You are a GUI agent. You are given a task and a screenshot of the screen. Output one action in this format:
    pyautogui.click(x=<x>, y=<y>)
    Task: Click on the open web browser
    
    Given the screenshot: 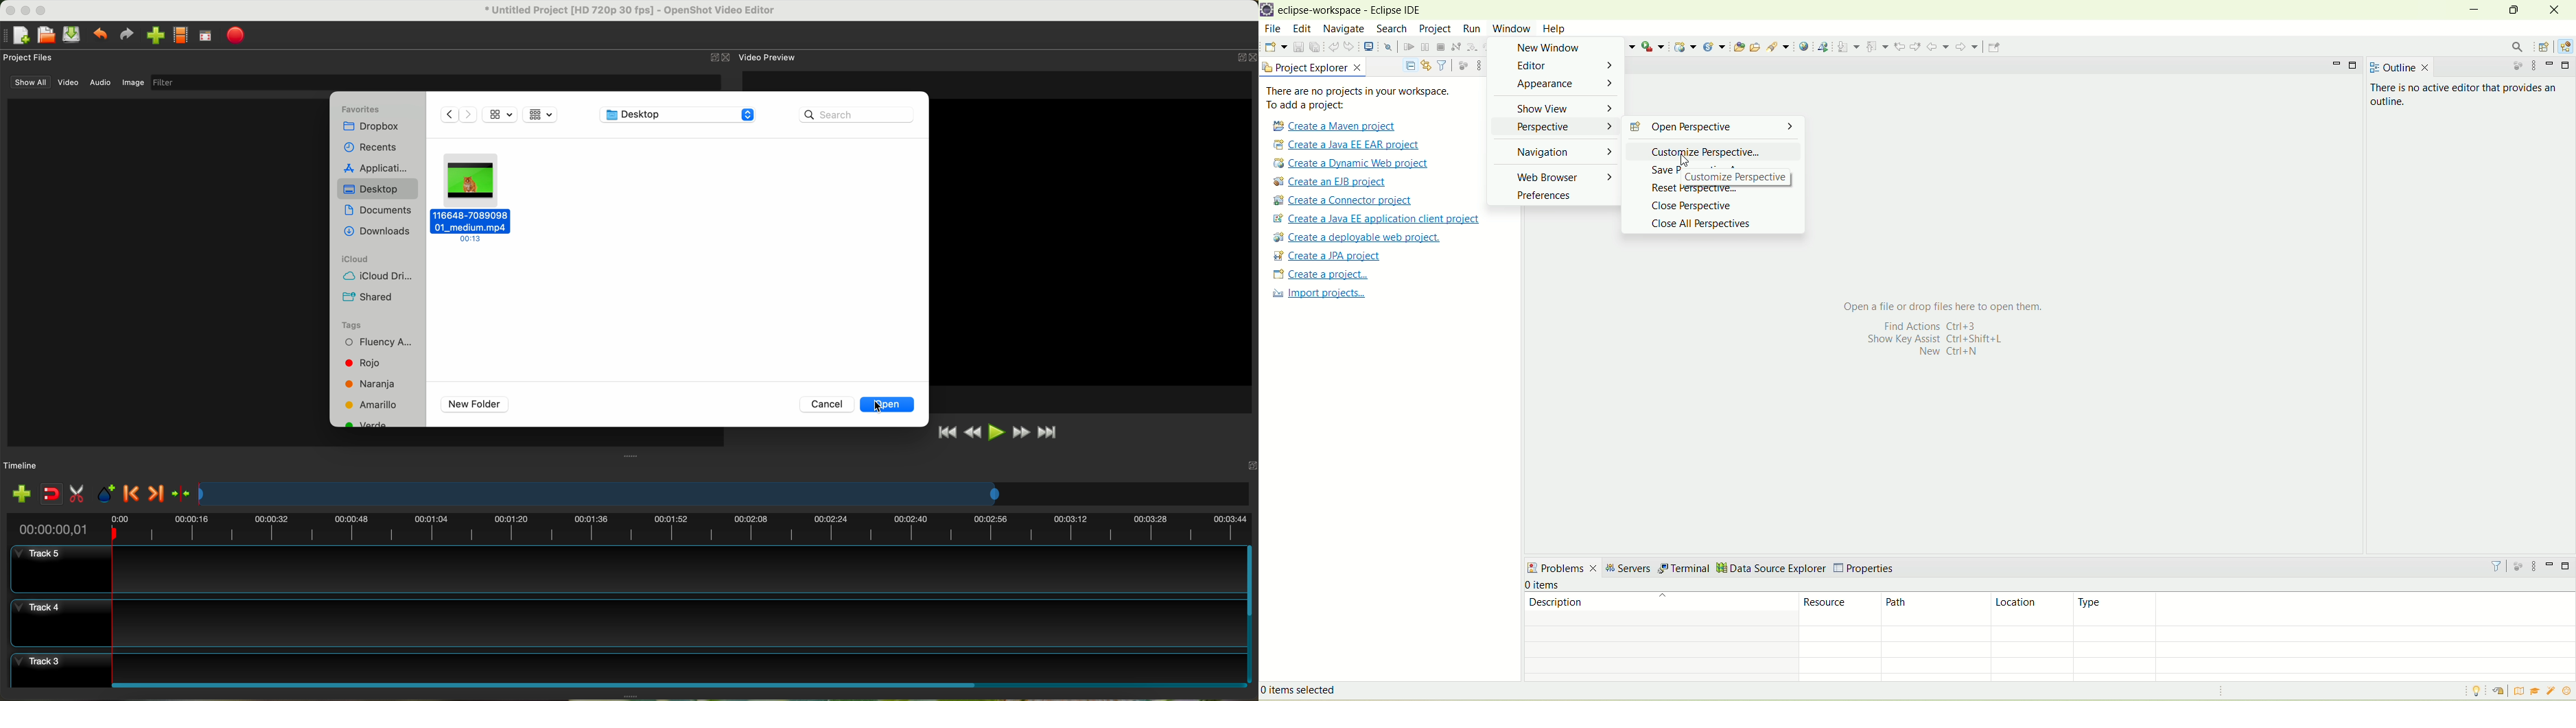 What is the action you would take?
    pyautogui.click(x=1803, y=46)
    